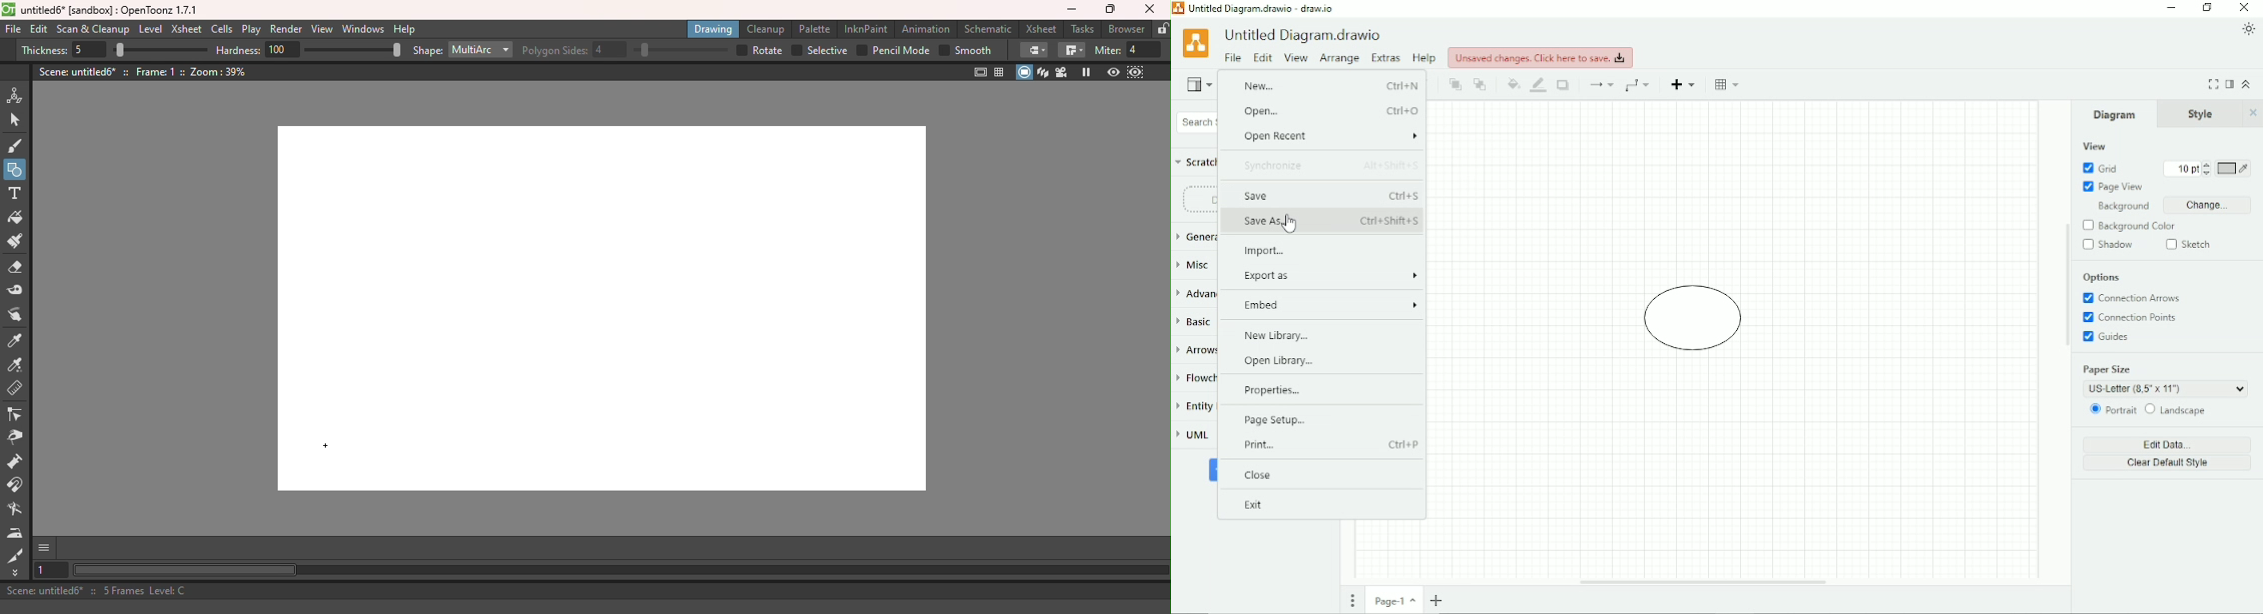 The image size is (2268, 616). Describe the element at coordinates (1339, 59) in the screenshot. I see `Arrange` at that location.